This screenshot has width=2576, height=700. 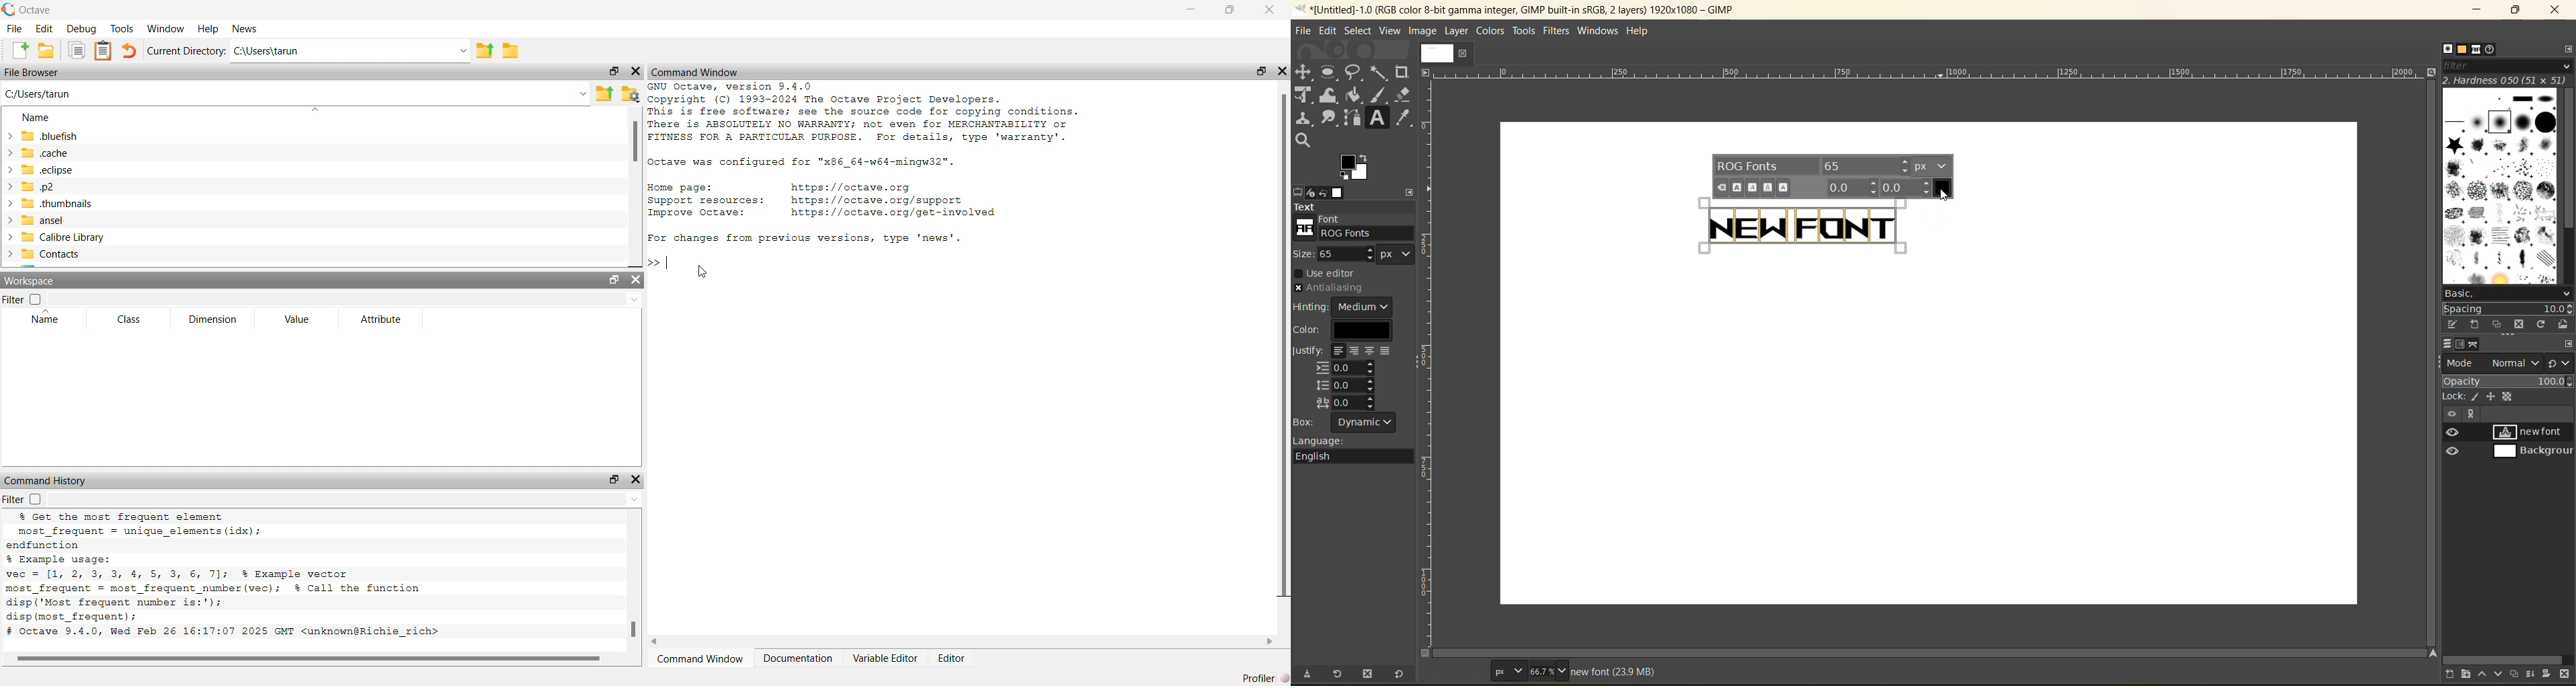 I want to click on text, so click(x=1353, y=207).